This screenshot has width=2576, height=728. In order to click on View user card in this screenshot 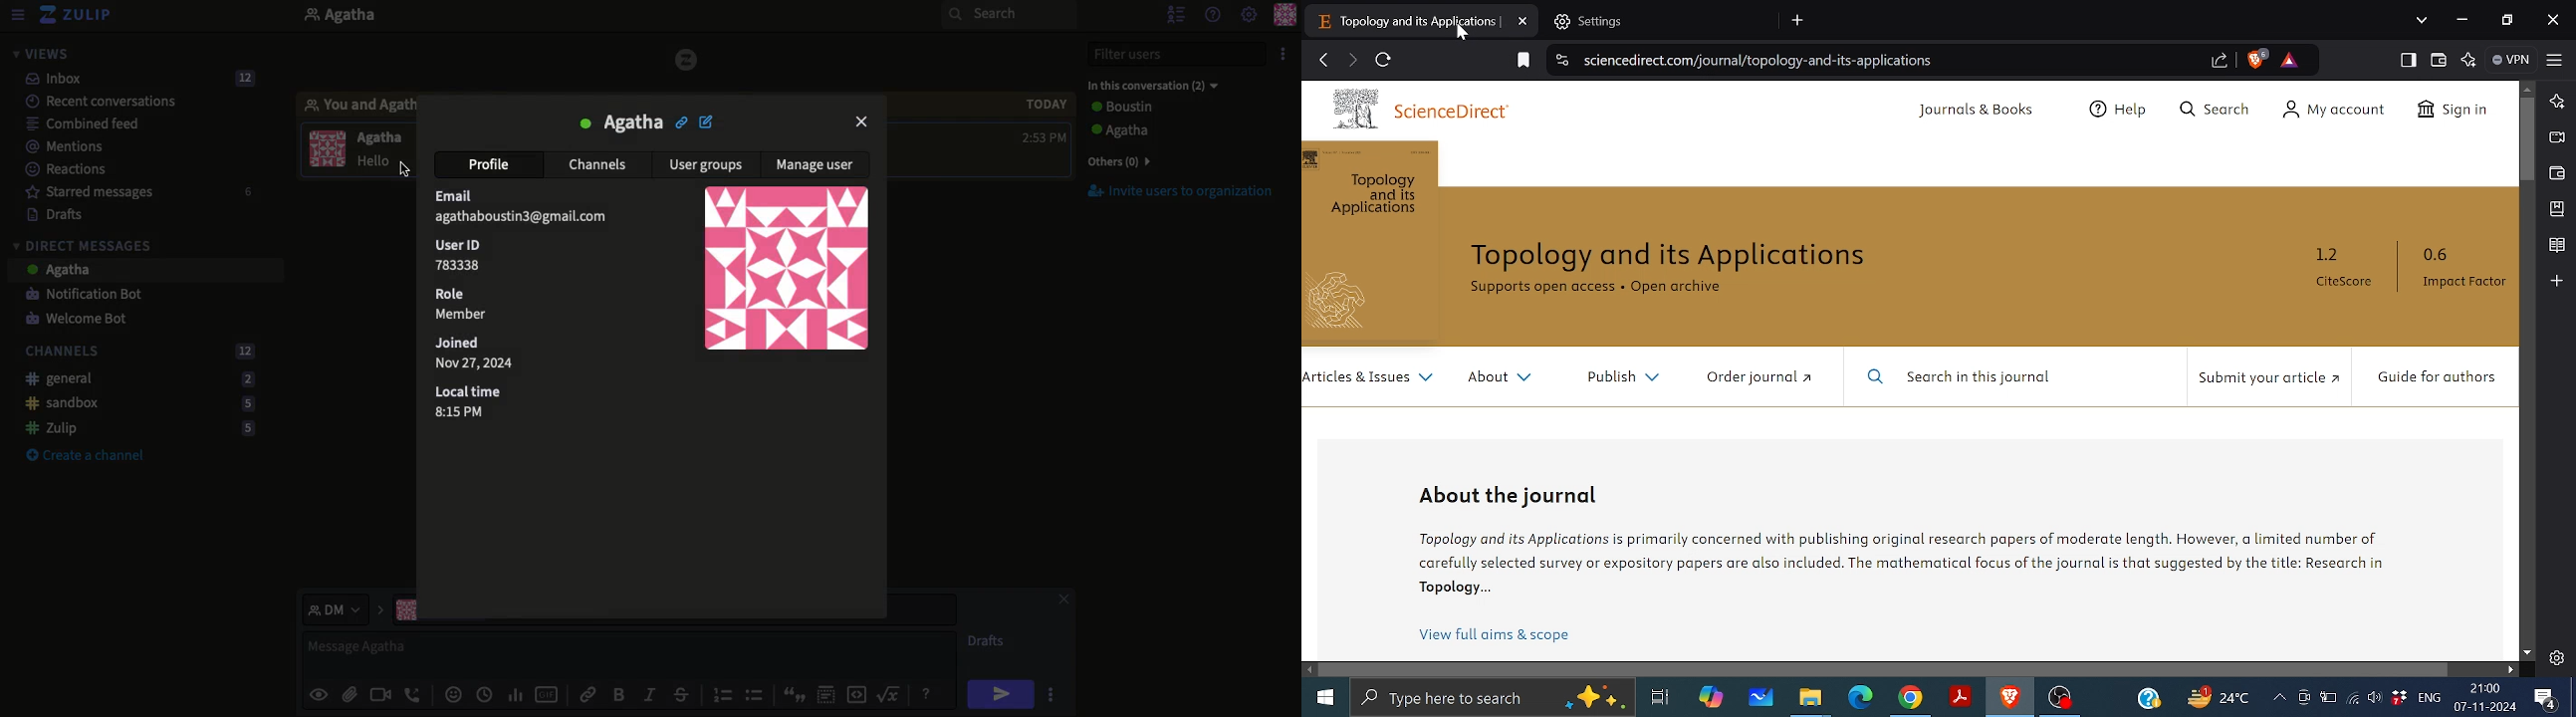, I will do `click(327, 148)`.